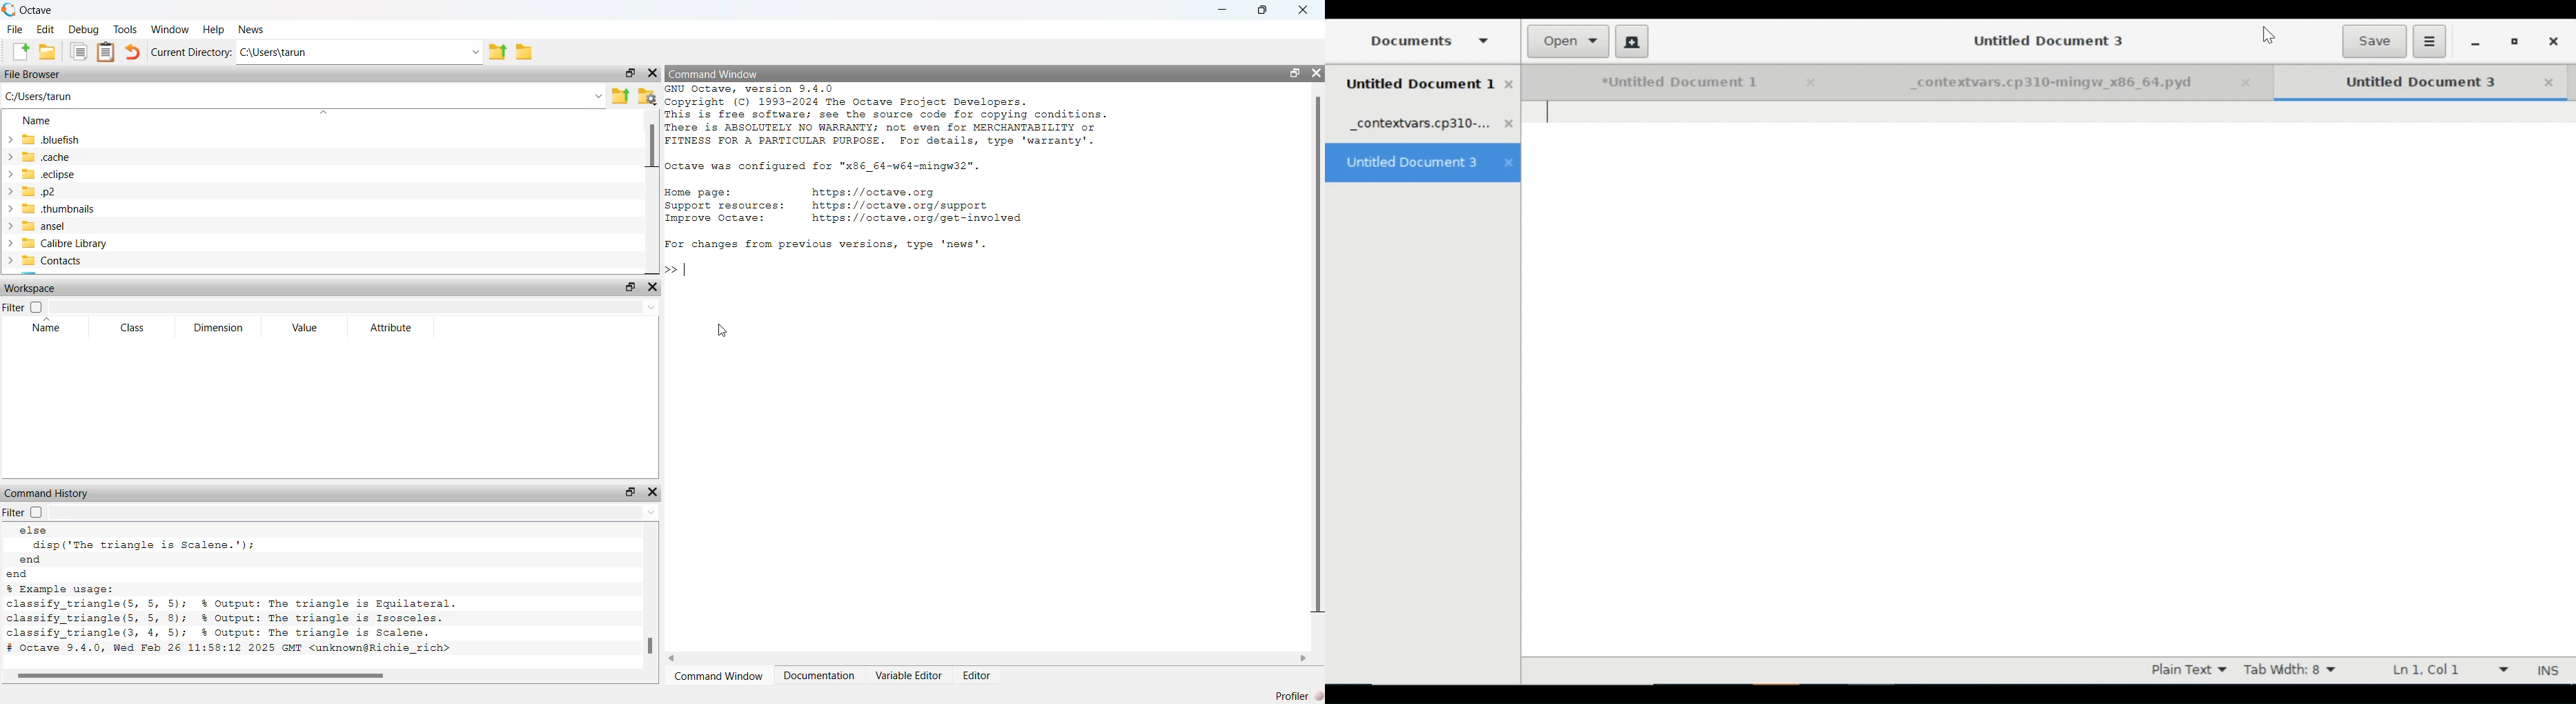 Image resolution: width=2576 pixels, height=728 pixels. What do you see at coordinates (217, 329) in the screenshot?
I see `dimension` at bounding box center [217, 329].